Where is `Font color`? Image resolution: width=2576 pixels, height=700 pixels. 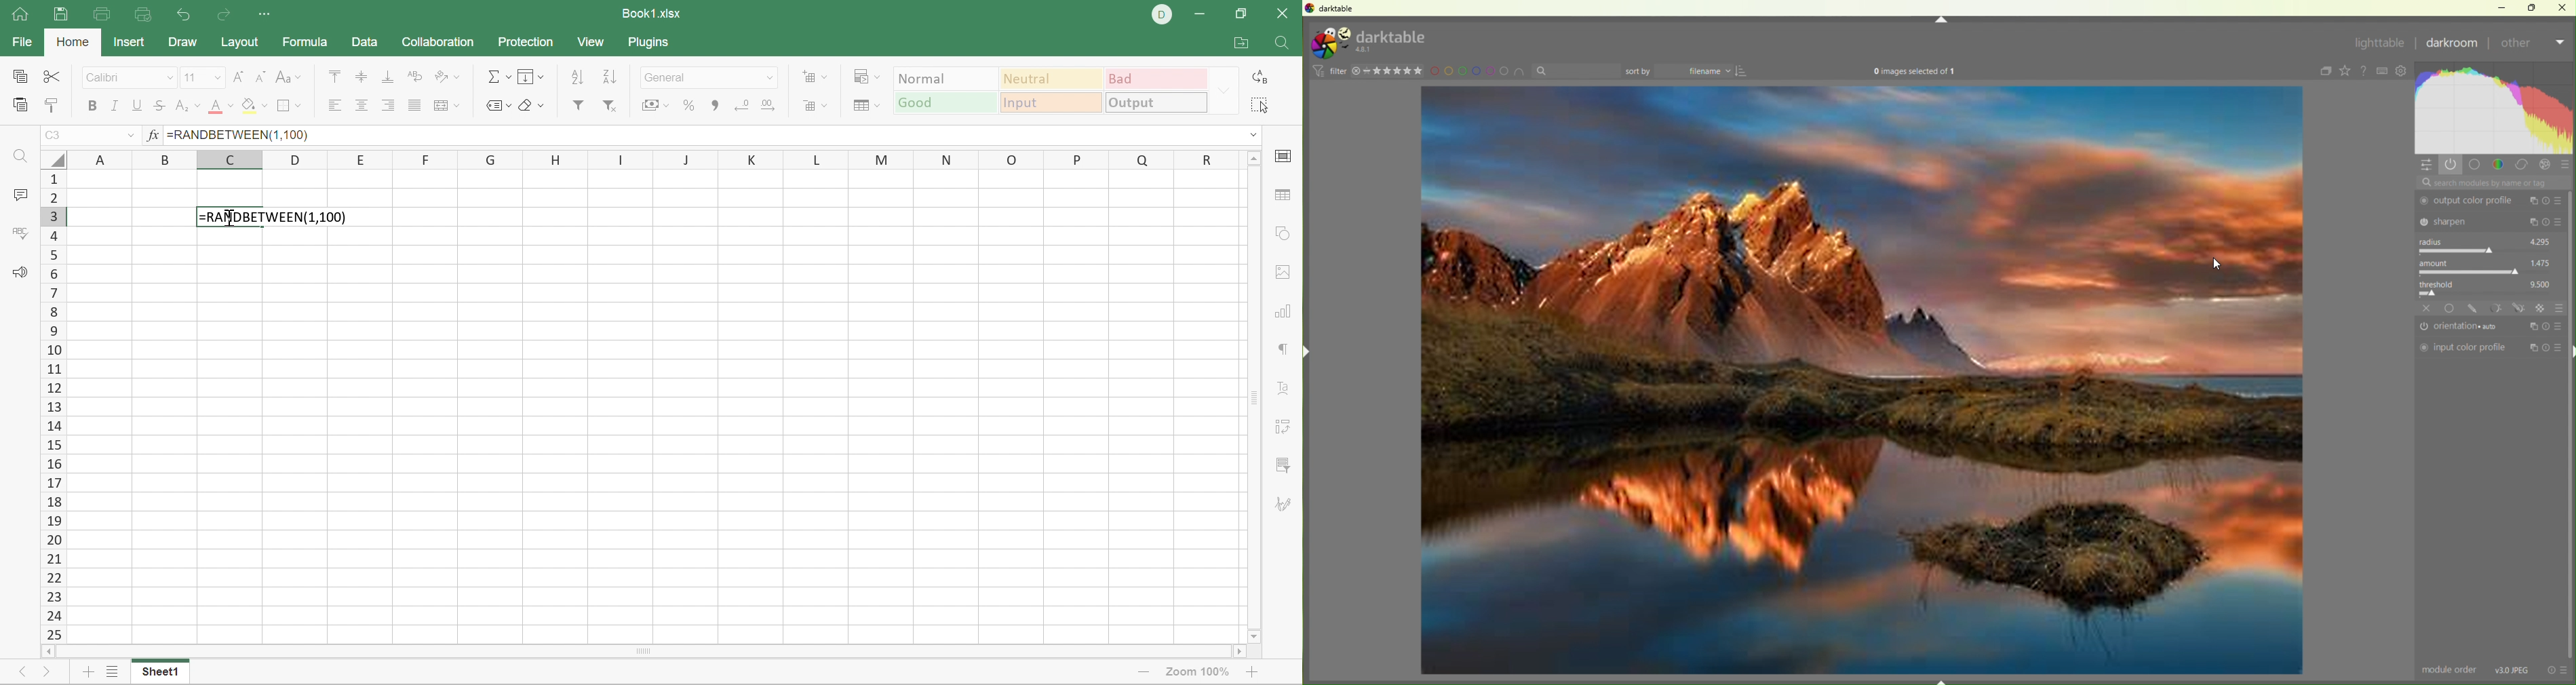 Font color is located at coordinates (220, 106).